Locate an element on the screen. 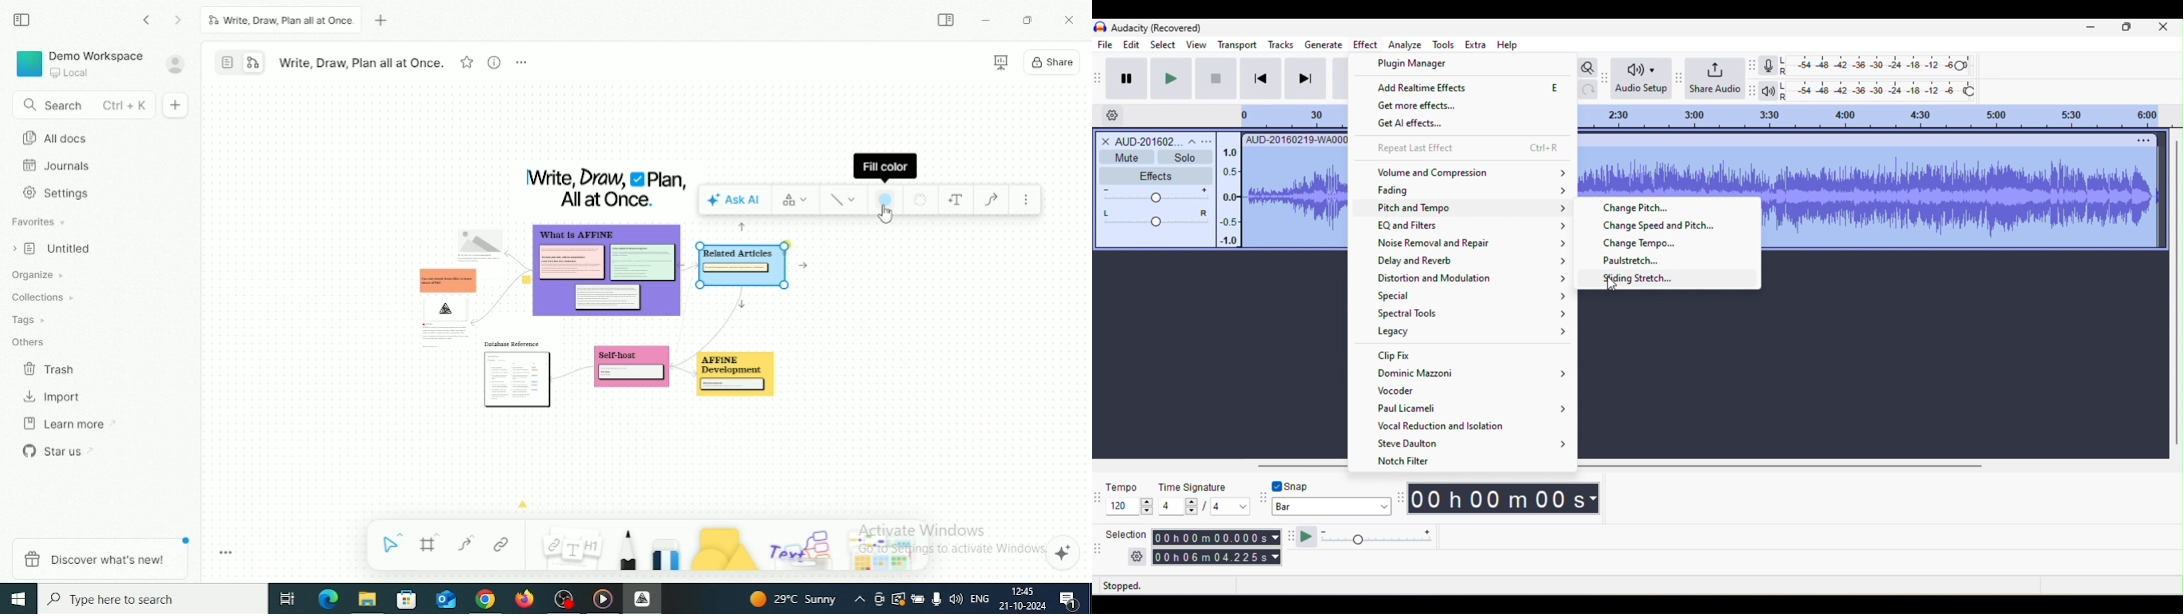 This screenshot has height=616, width=2184. Note is located at coordinates (570, 546).